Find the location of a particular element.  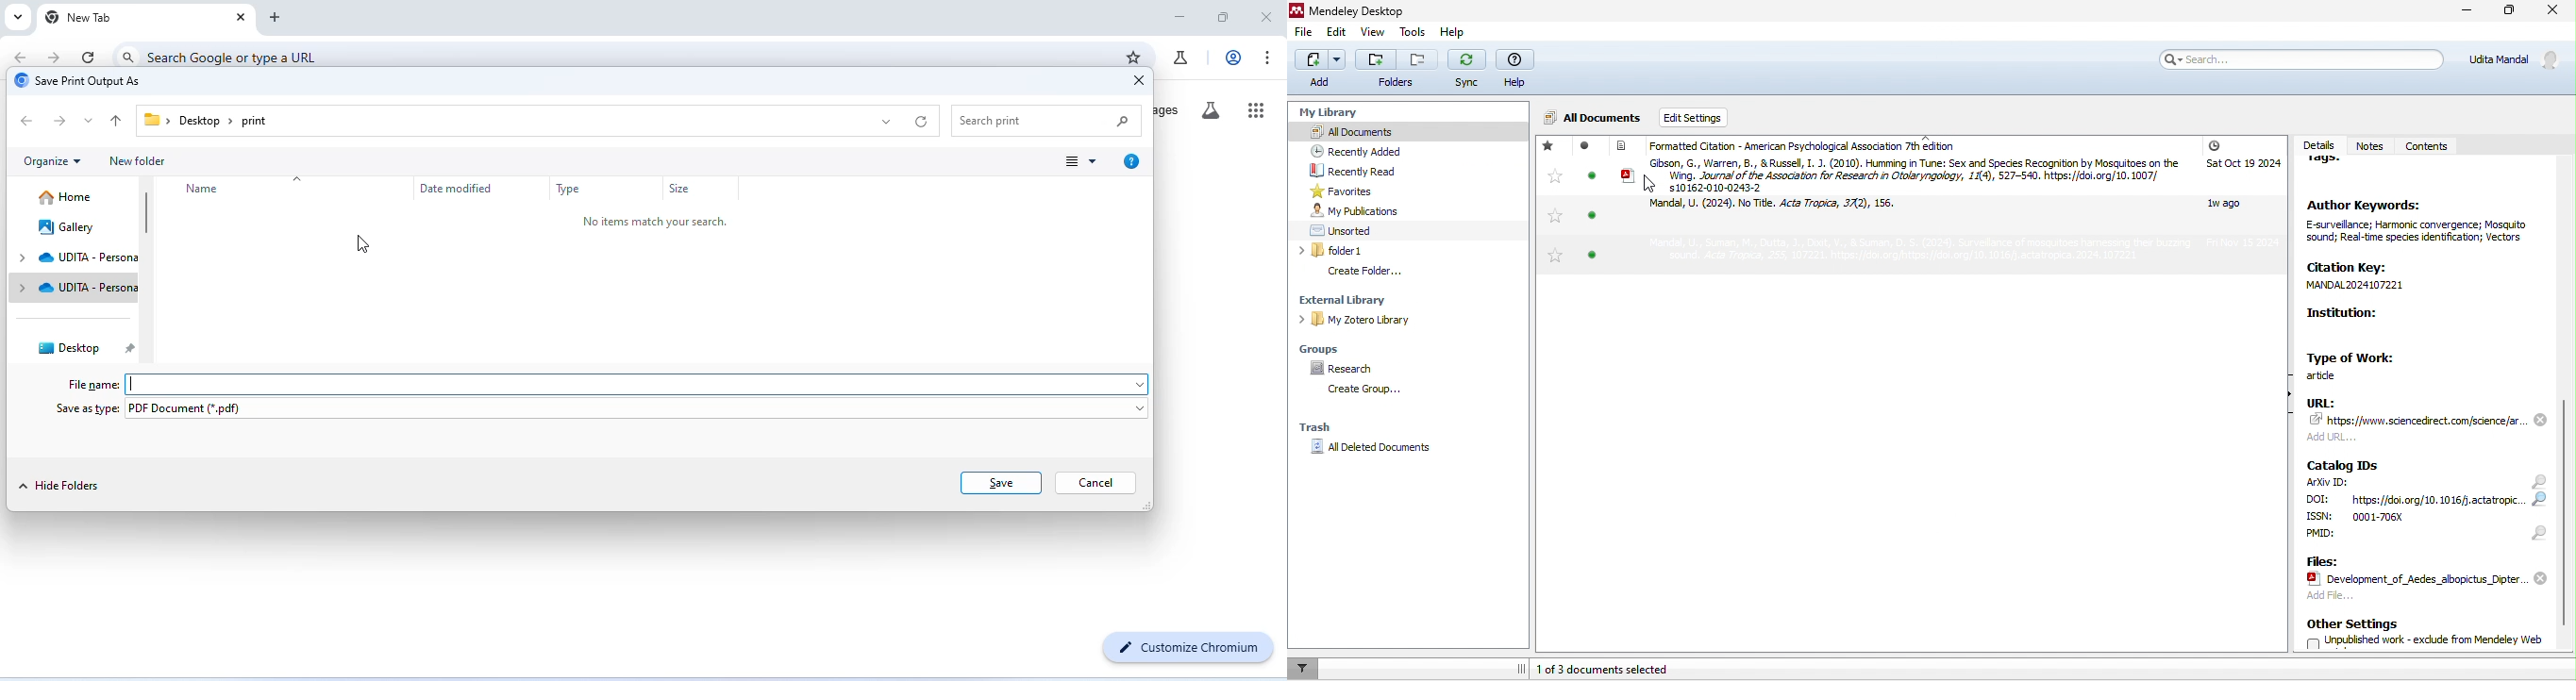

DOI is located at coordinates (2417, 500).